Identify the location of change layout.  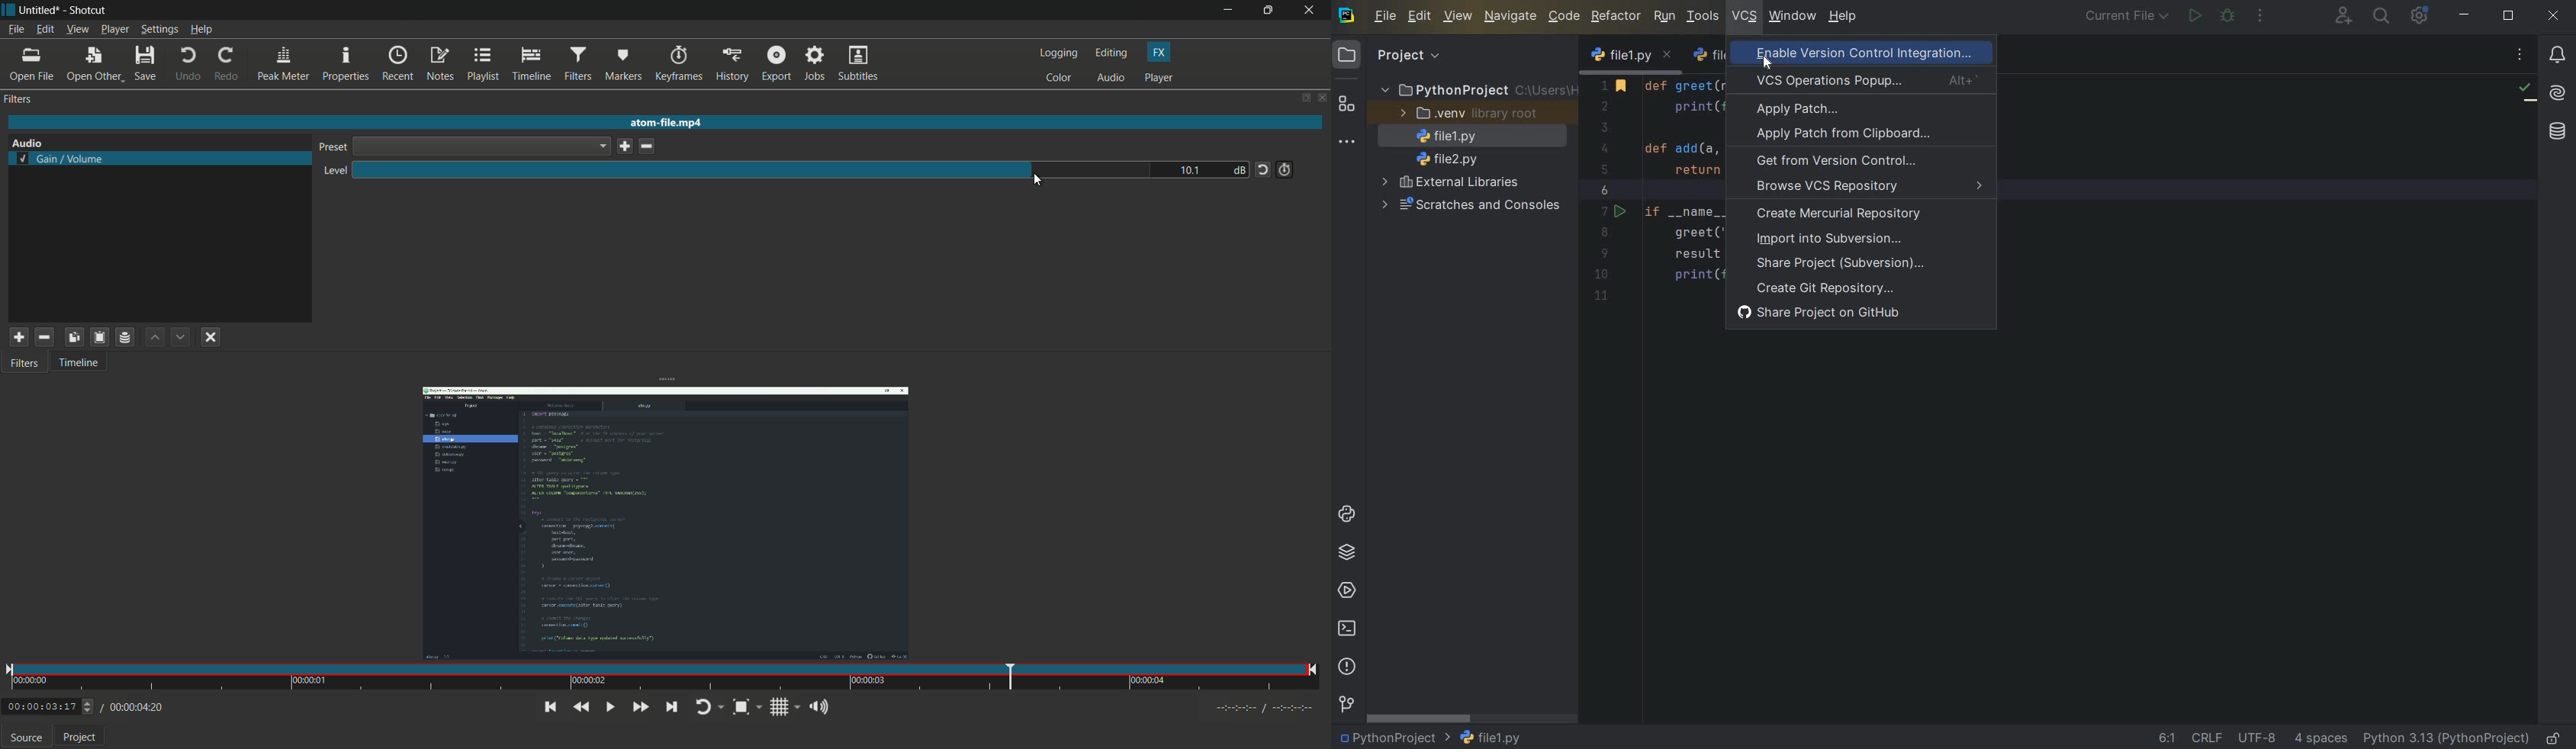
(1301, 97).